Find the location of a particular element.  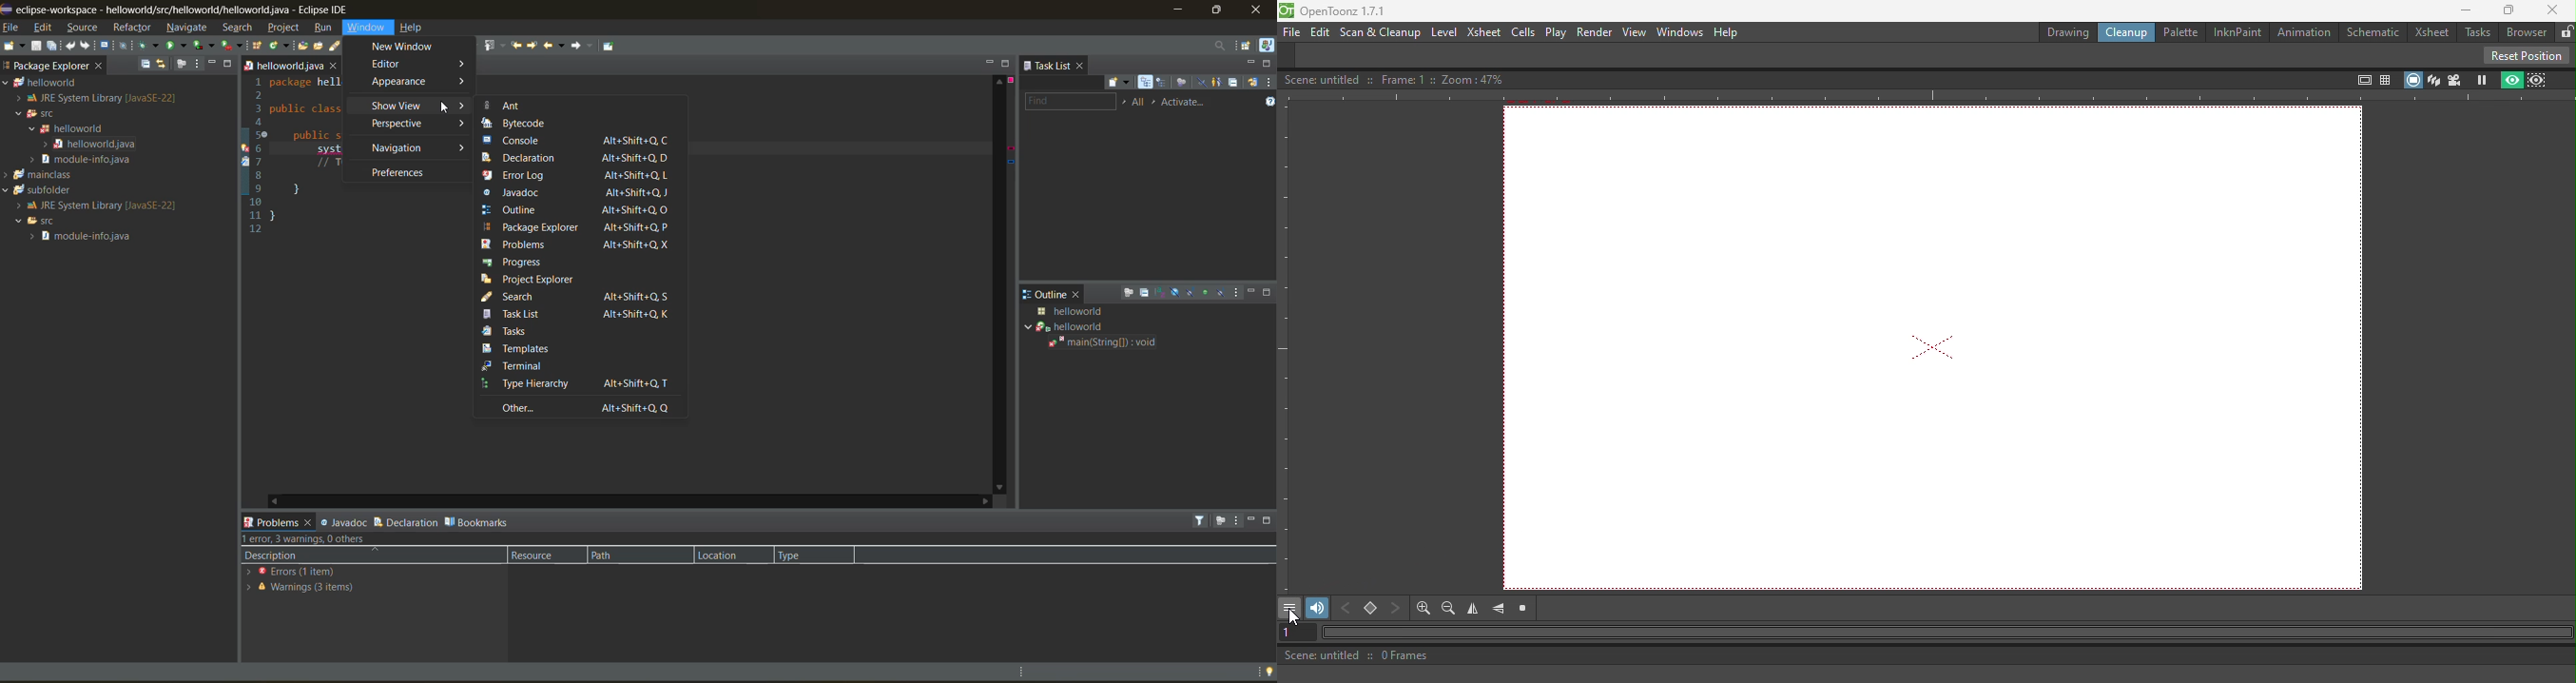

ant is located at coordinates (514, 106).